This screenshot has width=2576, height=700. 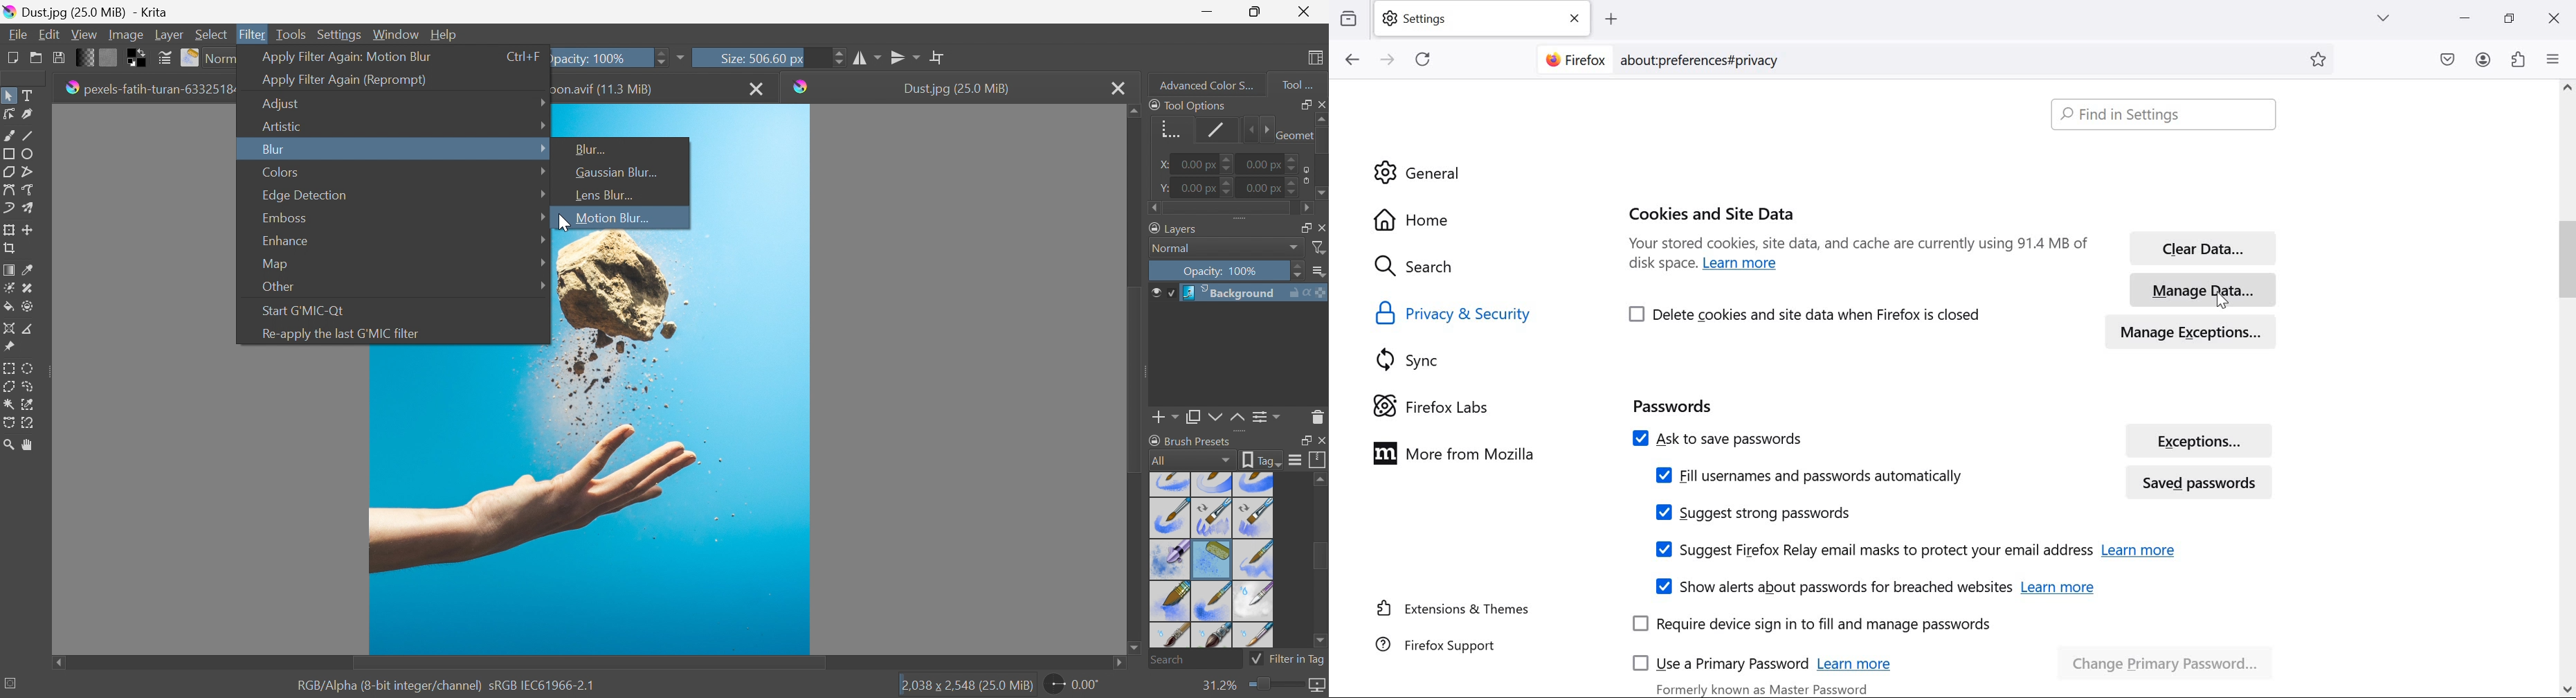 I want to click on Map the displayed canvas size between pixel size or print size, so click(x=1316, y=686).